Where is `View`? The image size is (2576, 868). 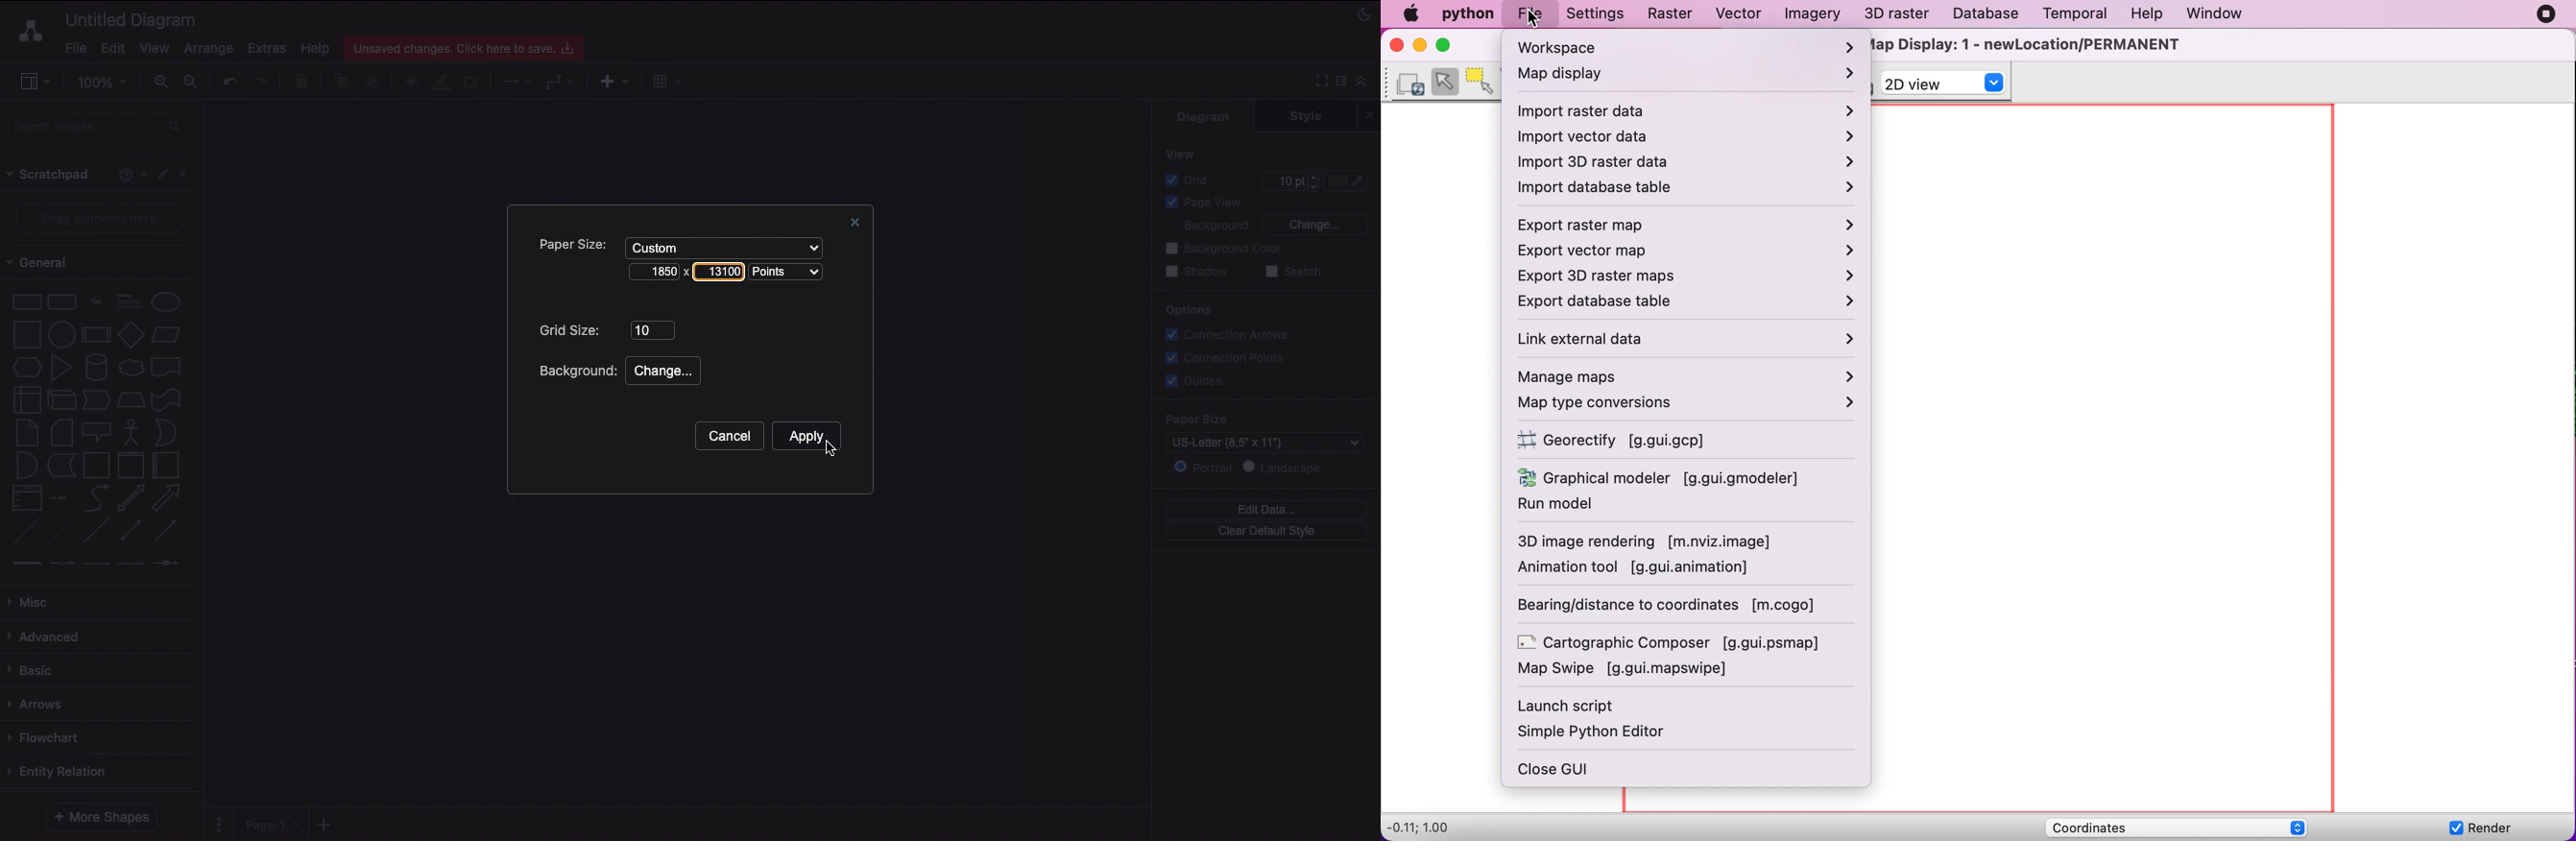 View is located at coordinates (155, 45).